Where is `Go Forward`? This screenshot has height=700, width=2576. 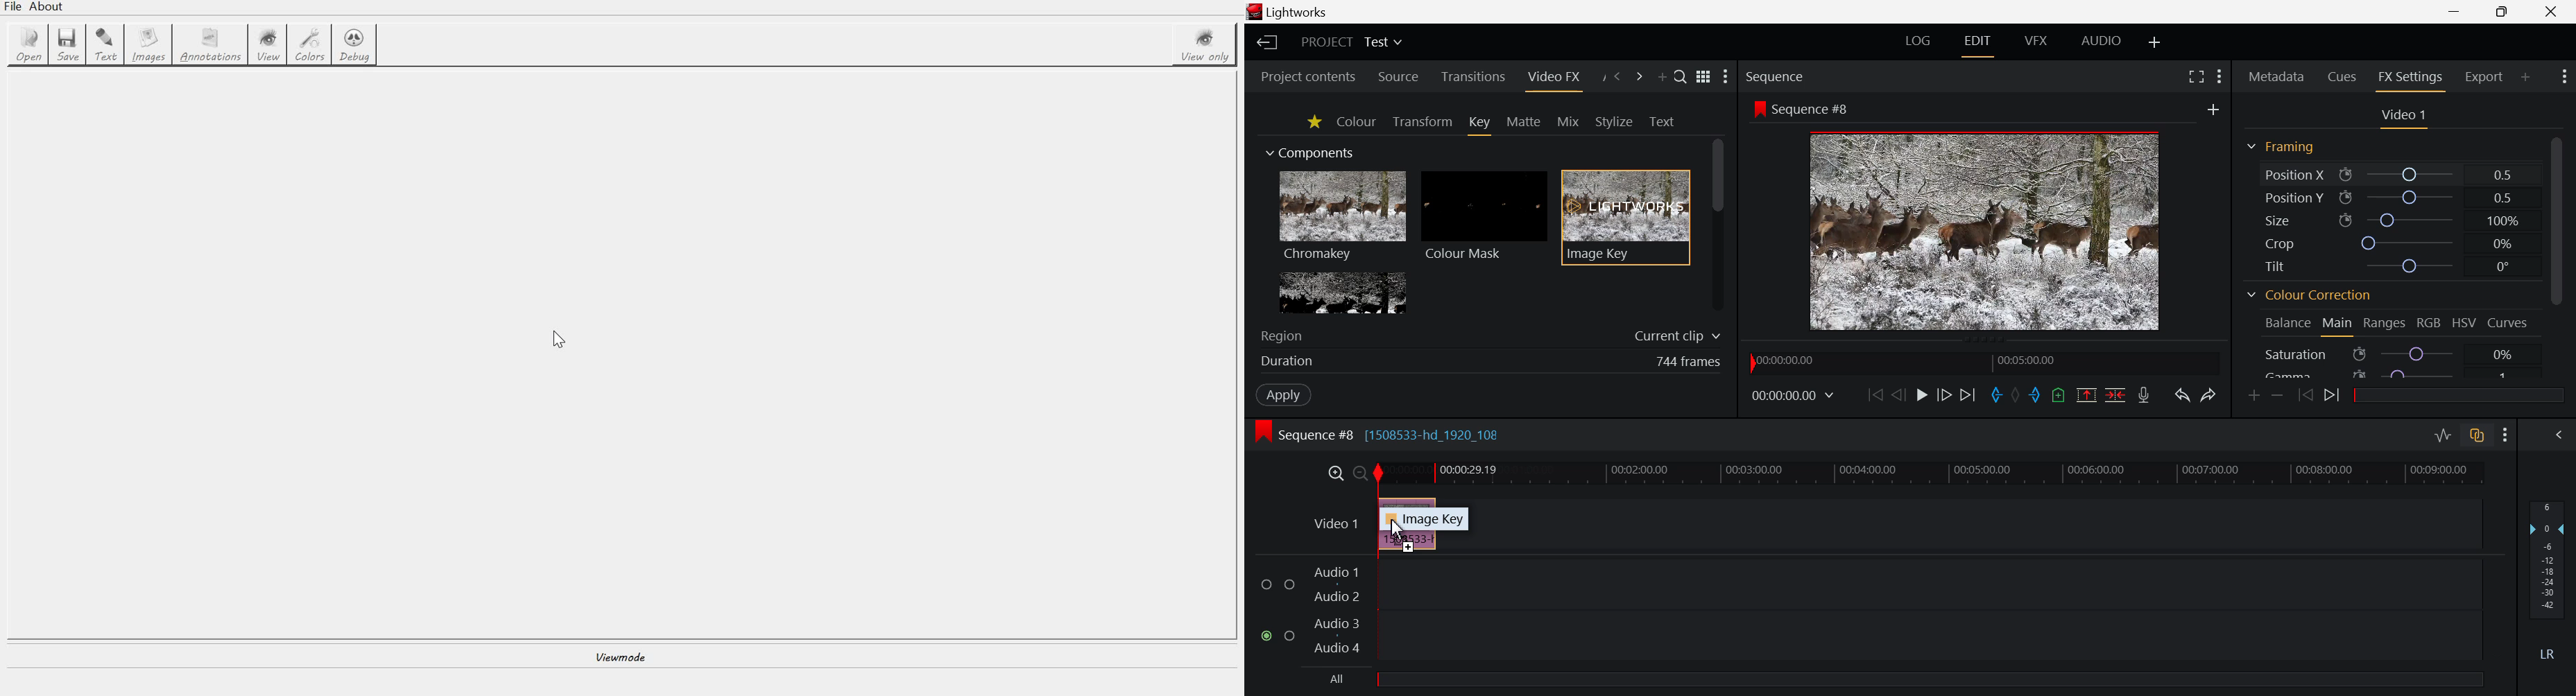 Go Forward is located at coordinates (1945, 394).